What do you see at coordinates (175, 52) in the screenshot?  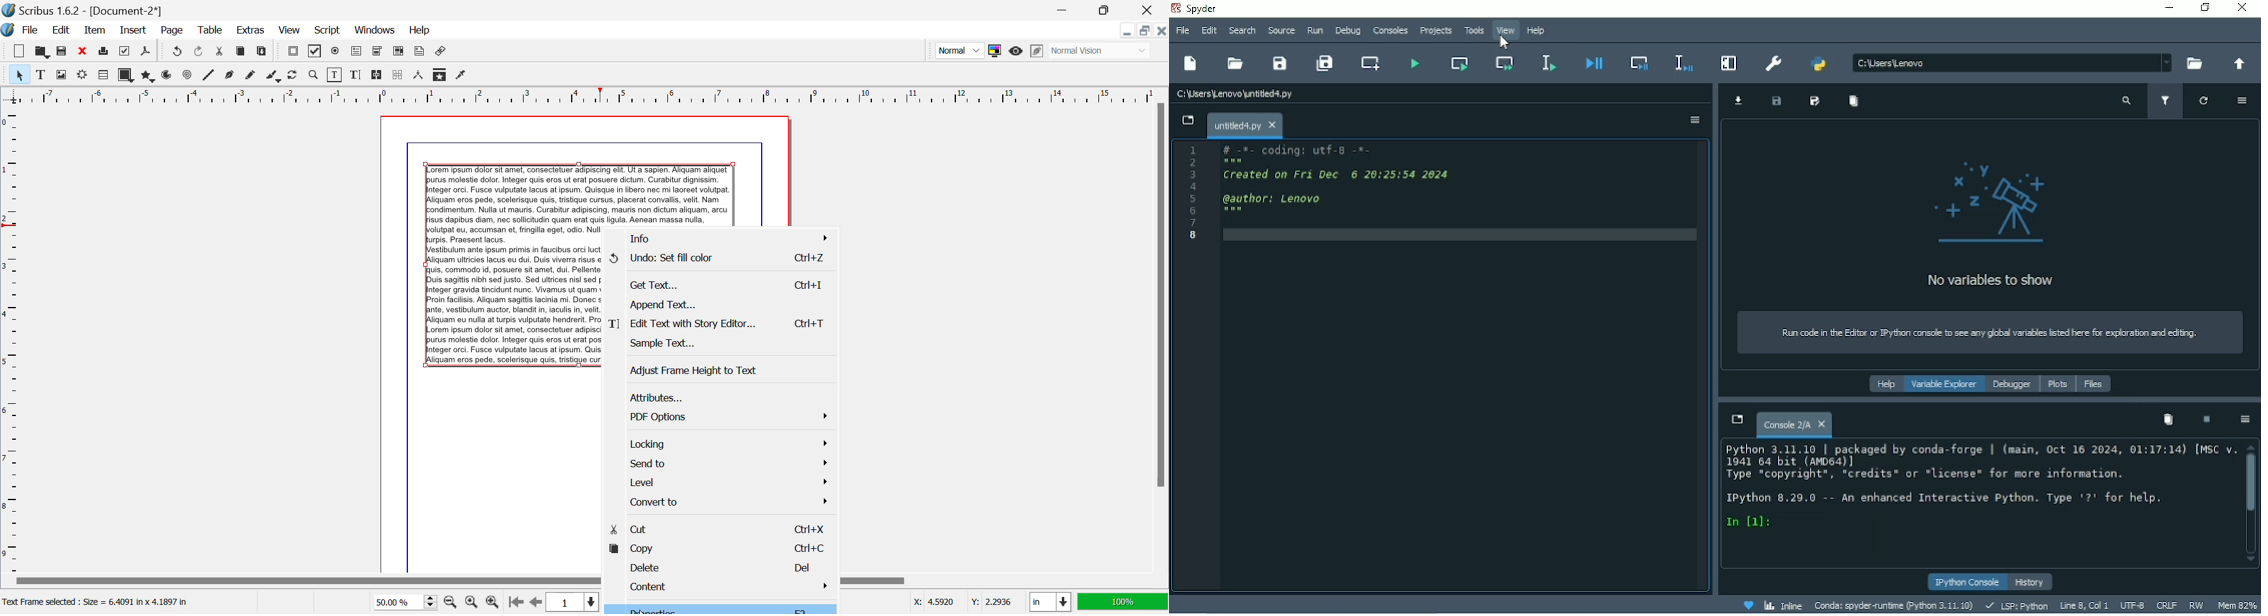 I see `Redo` at bounding box center [175, 52].